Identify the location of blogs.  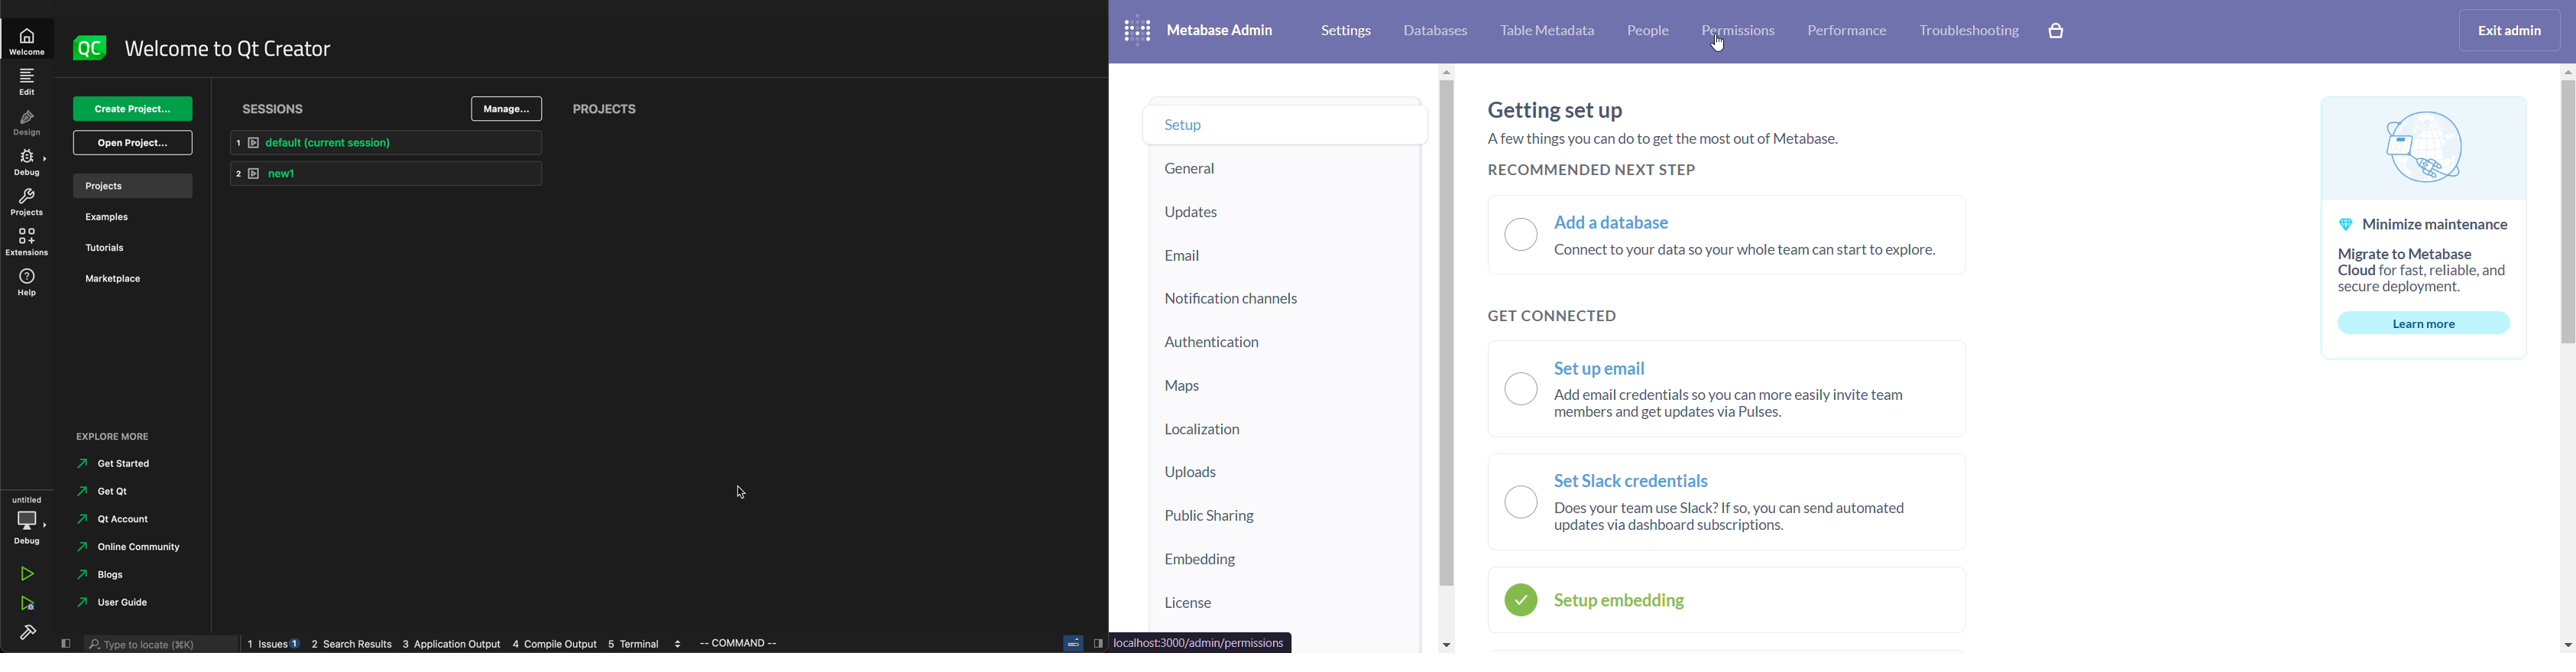
(465, 645).